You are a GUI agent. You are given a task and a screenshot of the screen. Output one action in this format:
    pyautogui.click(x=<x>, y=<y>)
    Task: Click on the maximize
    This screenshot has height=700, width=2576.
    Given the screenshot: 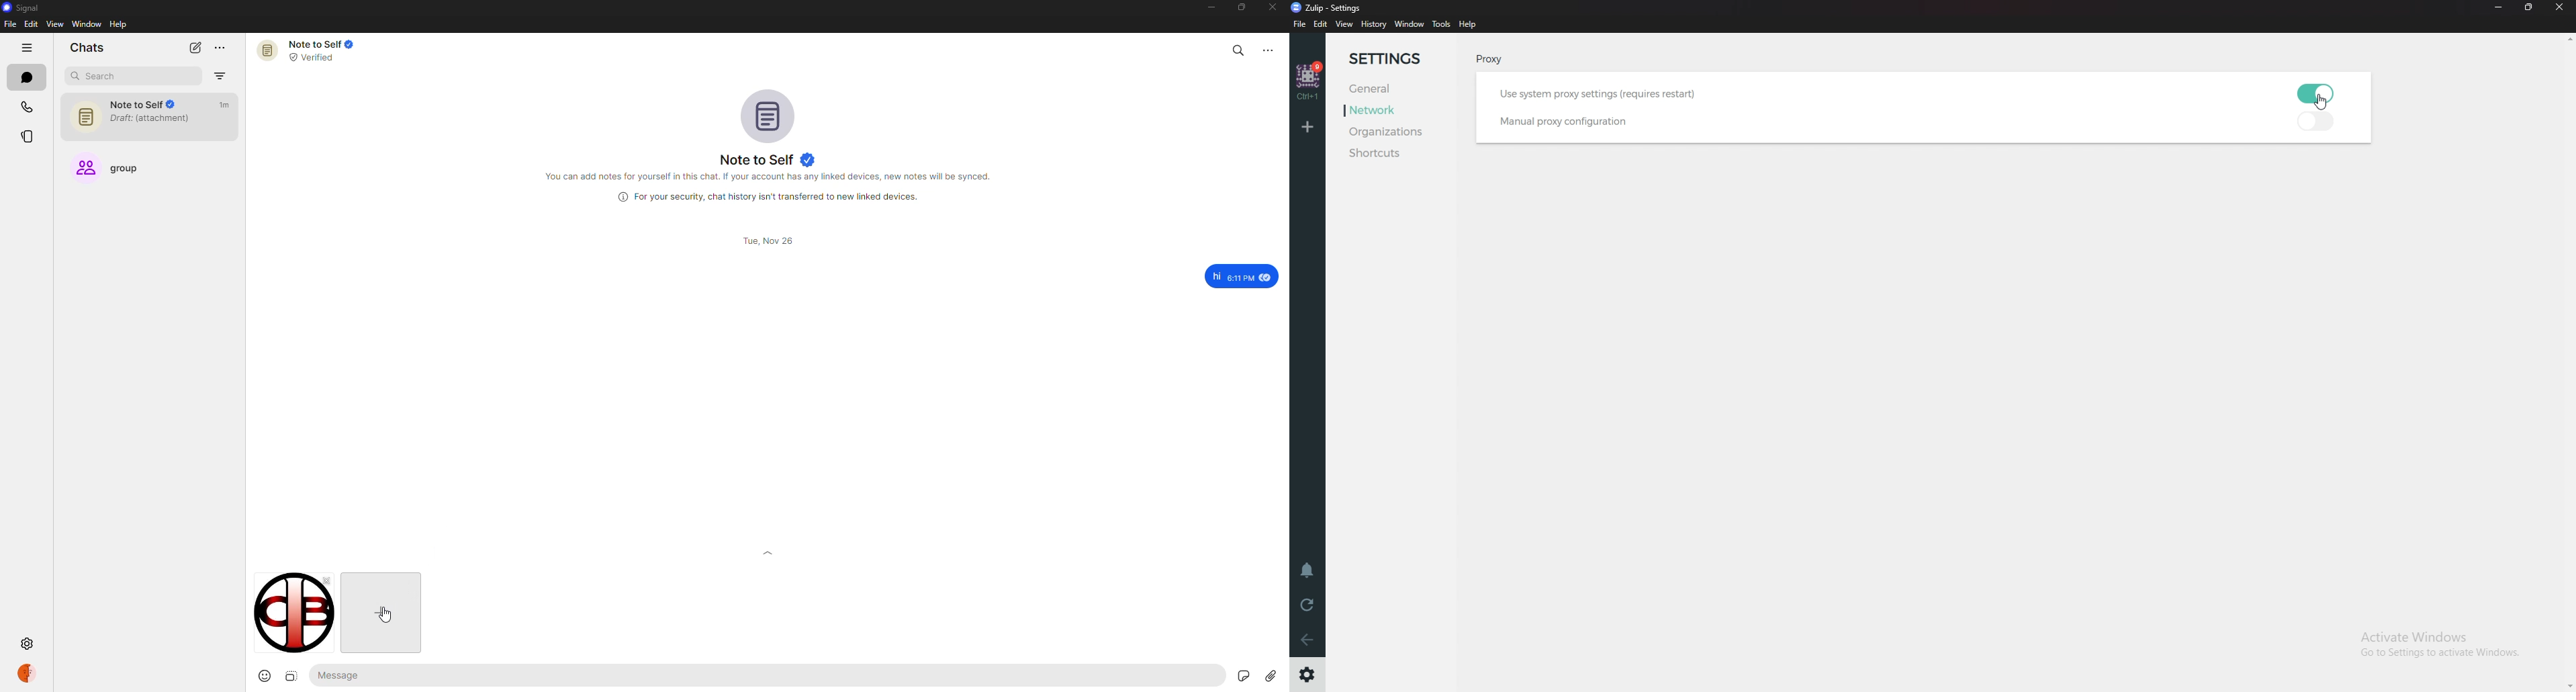 What is the action you would take?
    pyautogui.click(x=1242, y=10)
    